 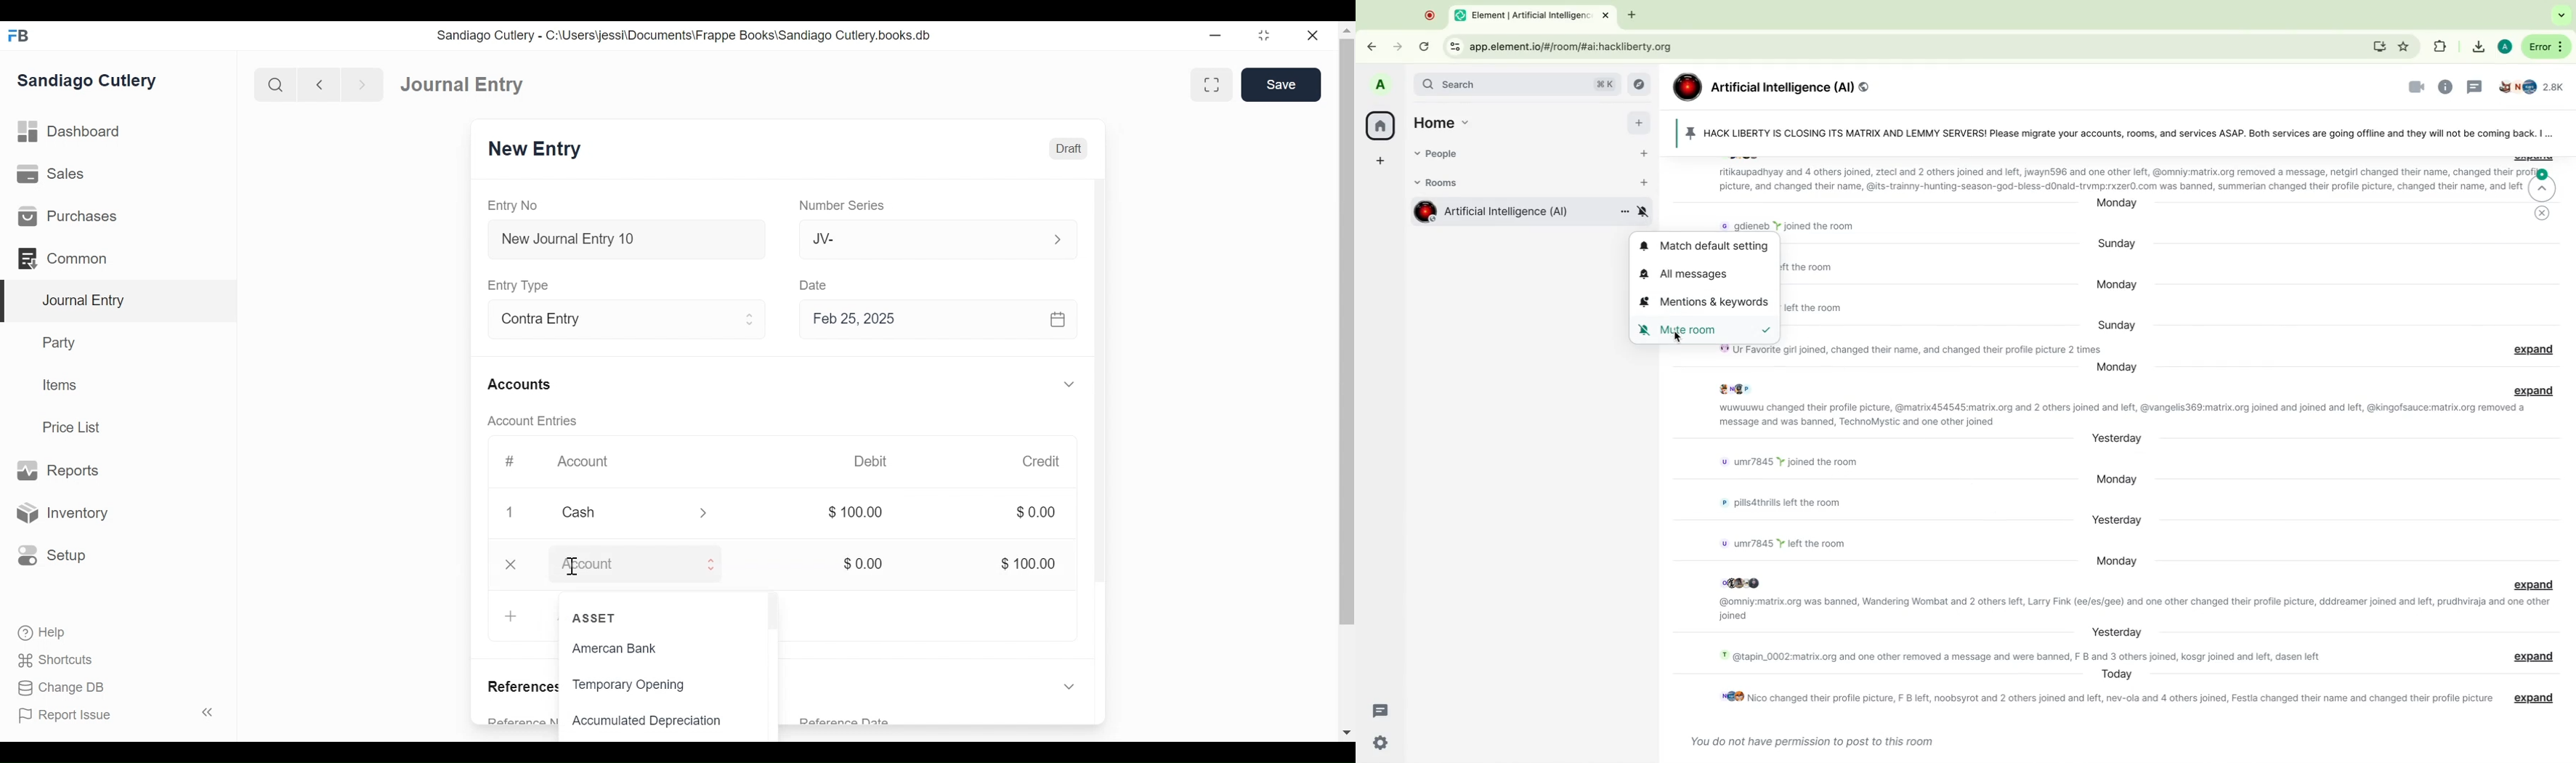 What do you see at coordinates (2531, 389) in the screenshot?
I see `expand` at bounding box center [2531, 389].